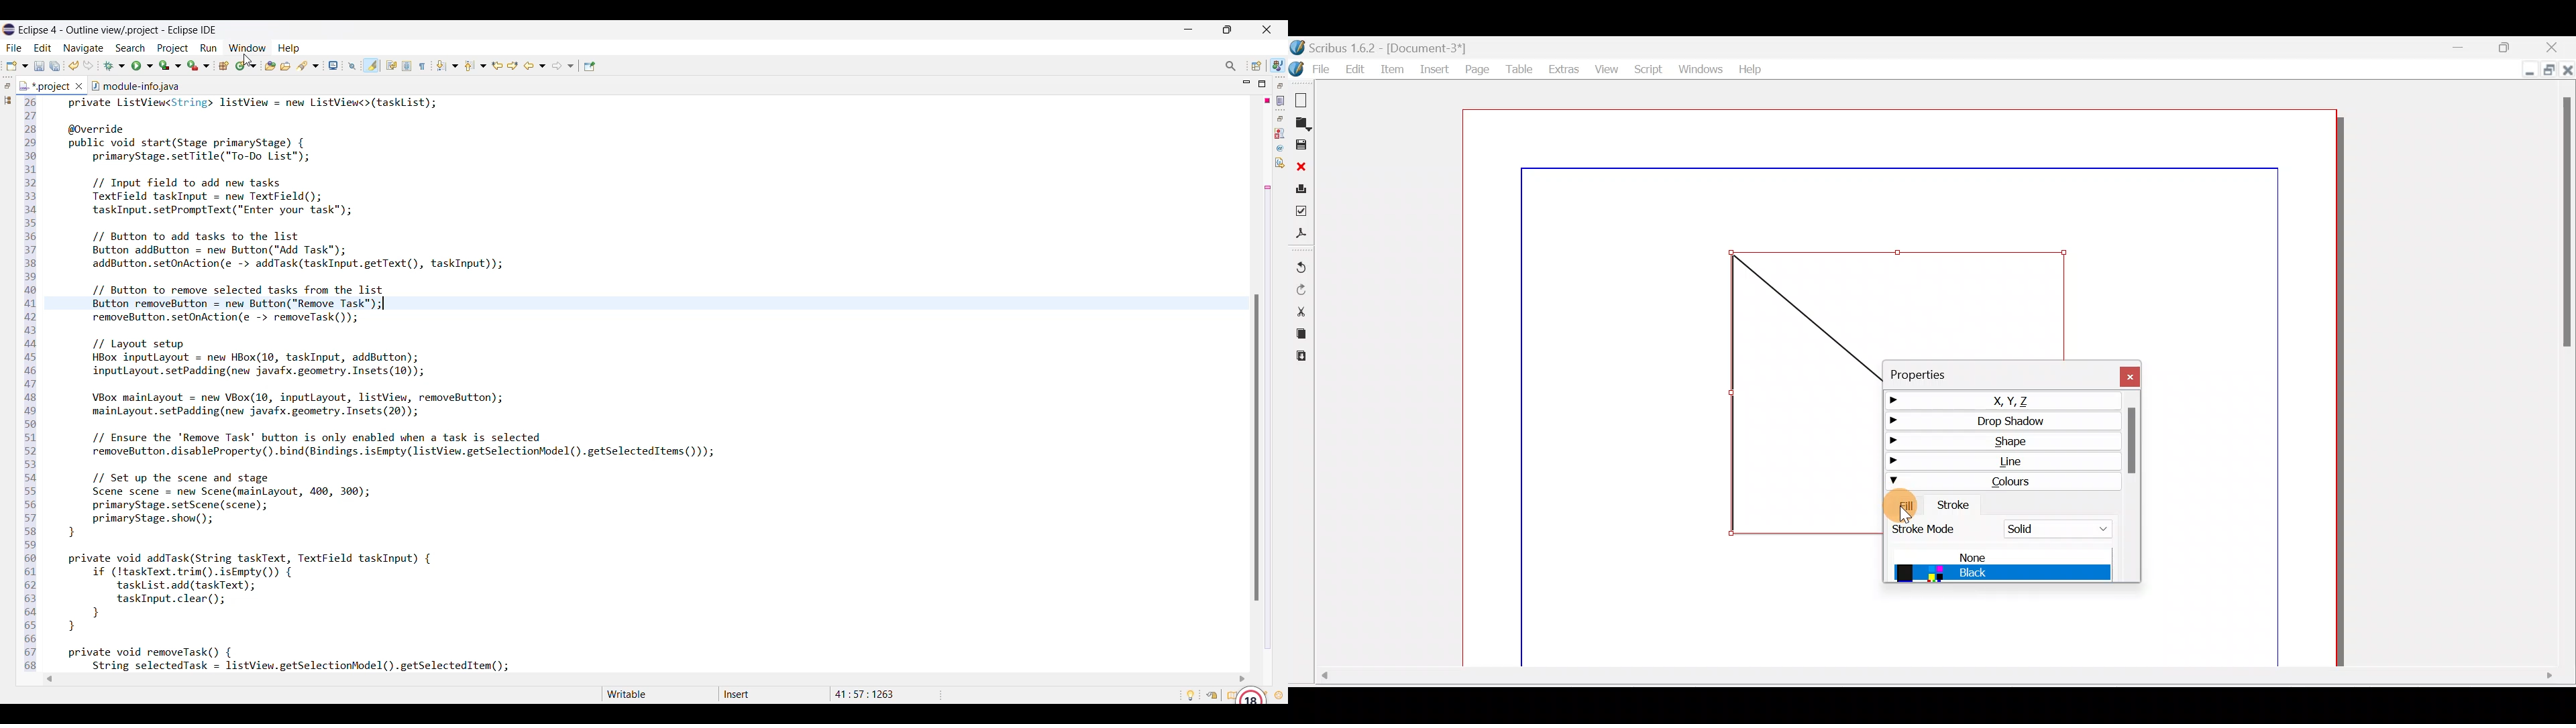 The height and width of the screenshot is (728, 2576). Describe the element at coordinates (1517, 68) in the screenshot. I see `Table` at that location.